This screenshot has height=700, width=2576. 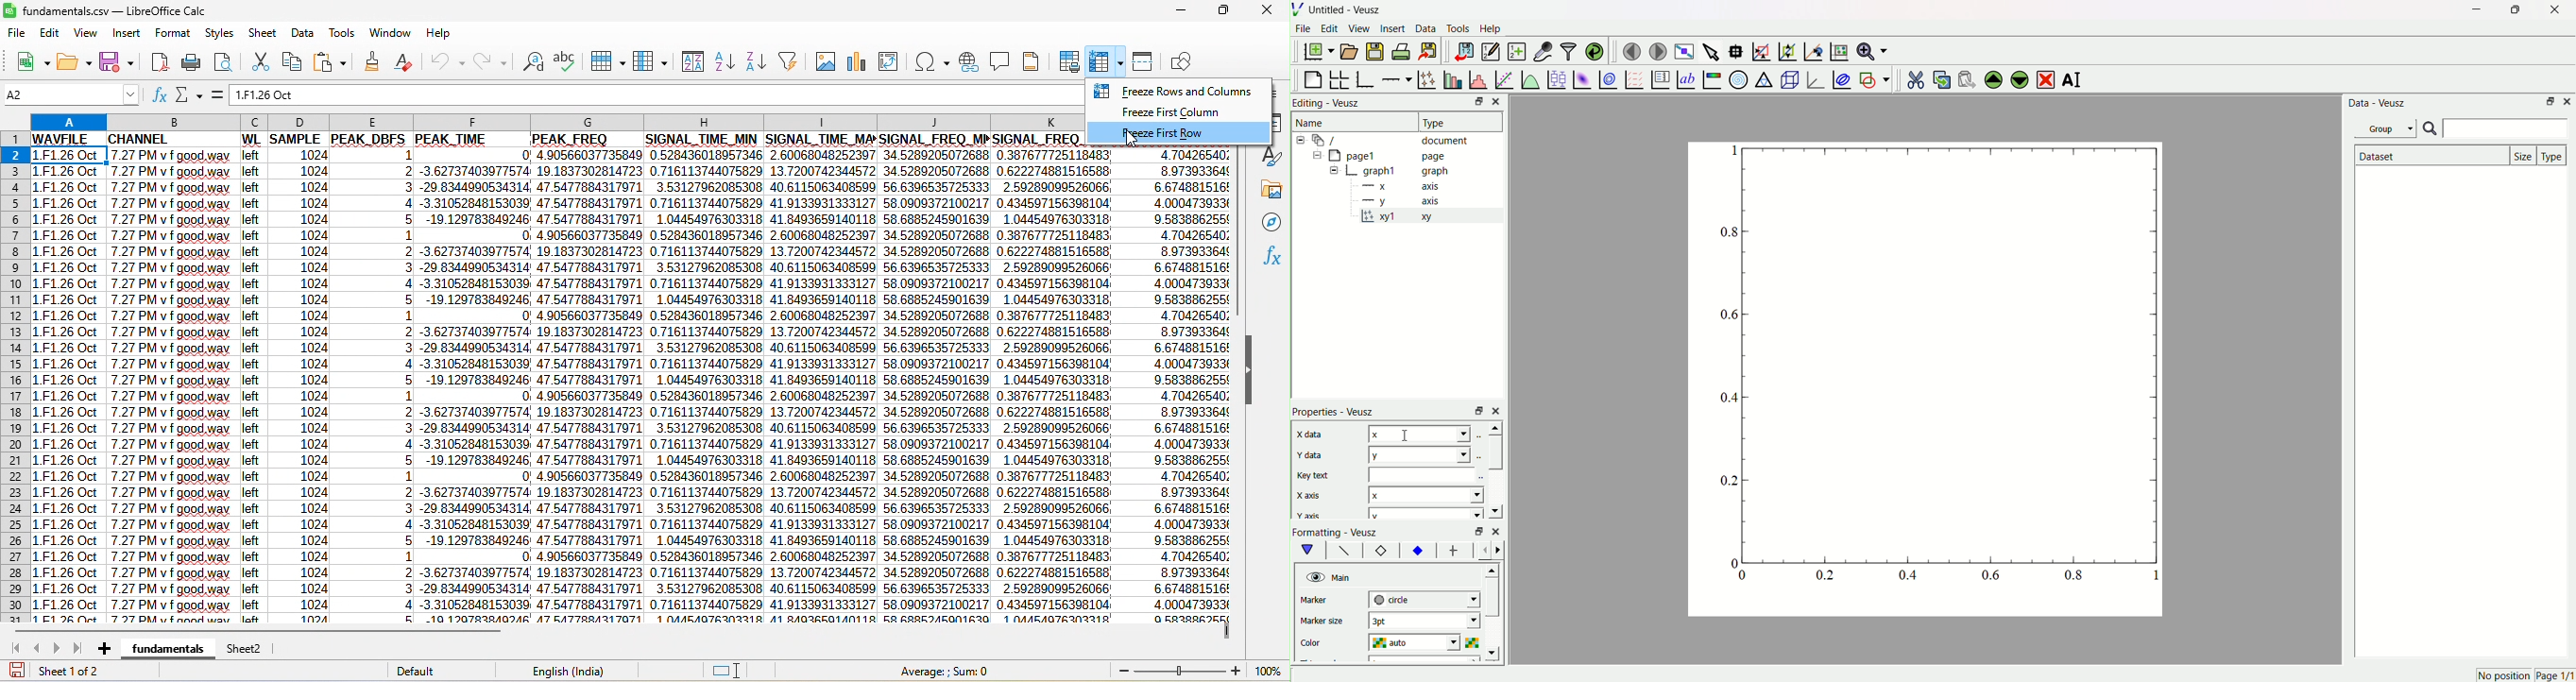 What do you see at coordinates (1341, 78) in the screenshot?
I see `arrange graphs` at bounding box center [1341, 78].